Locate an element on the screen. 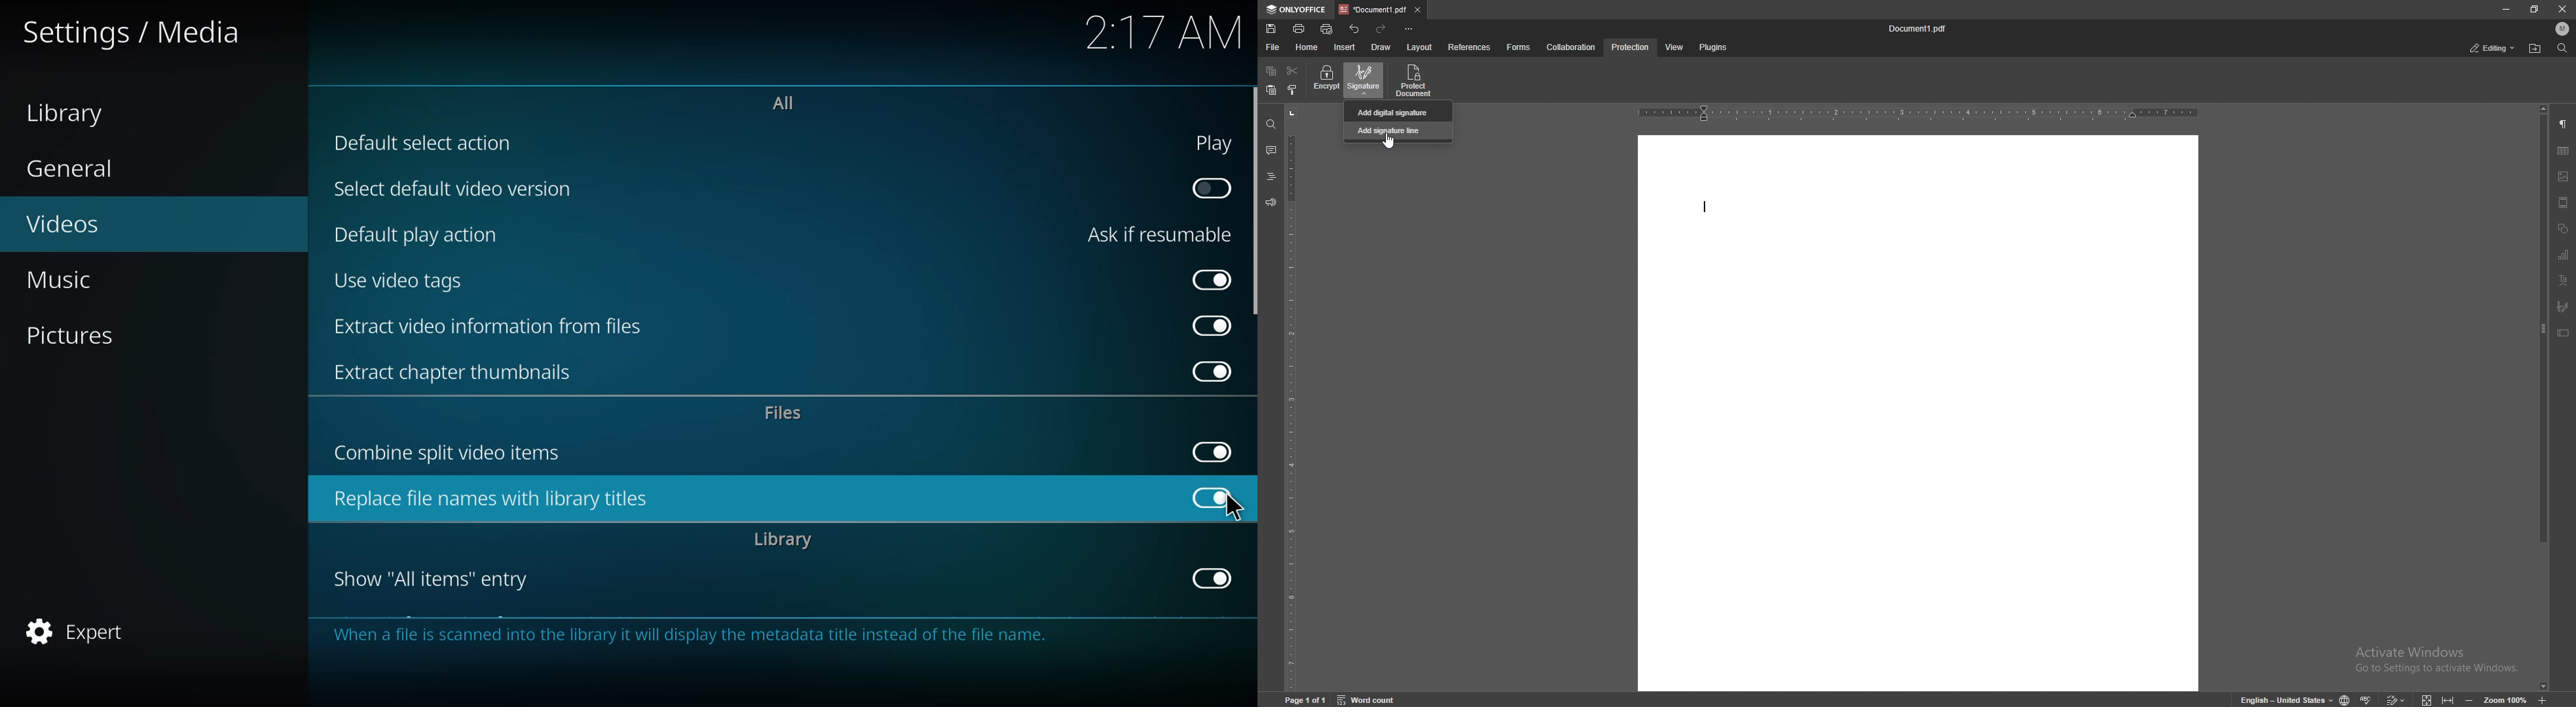 Image resolution: width=2576 pixels, height=728 pixels. default play action is located at coordinates (417, 235).